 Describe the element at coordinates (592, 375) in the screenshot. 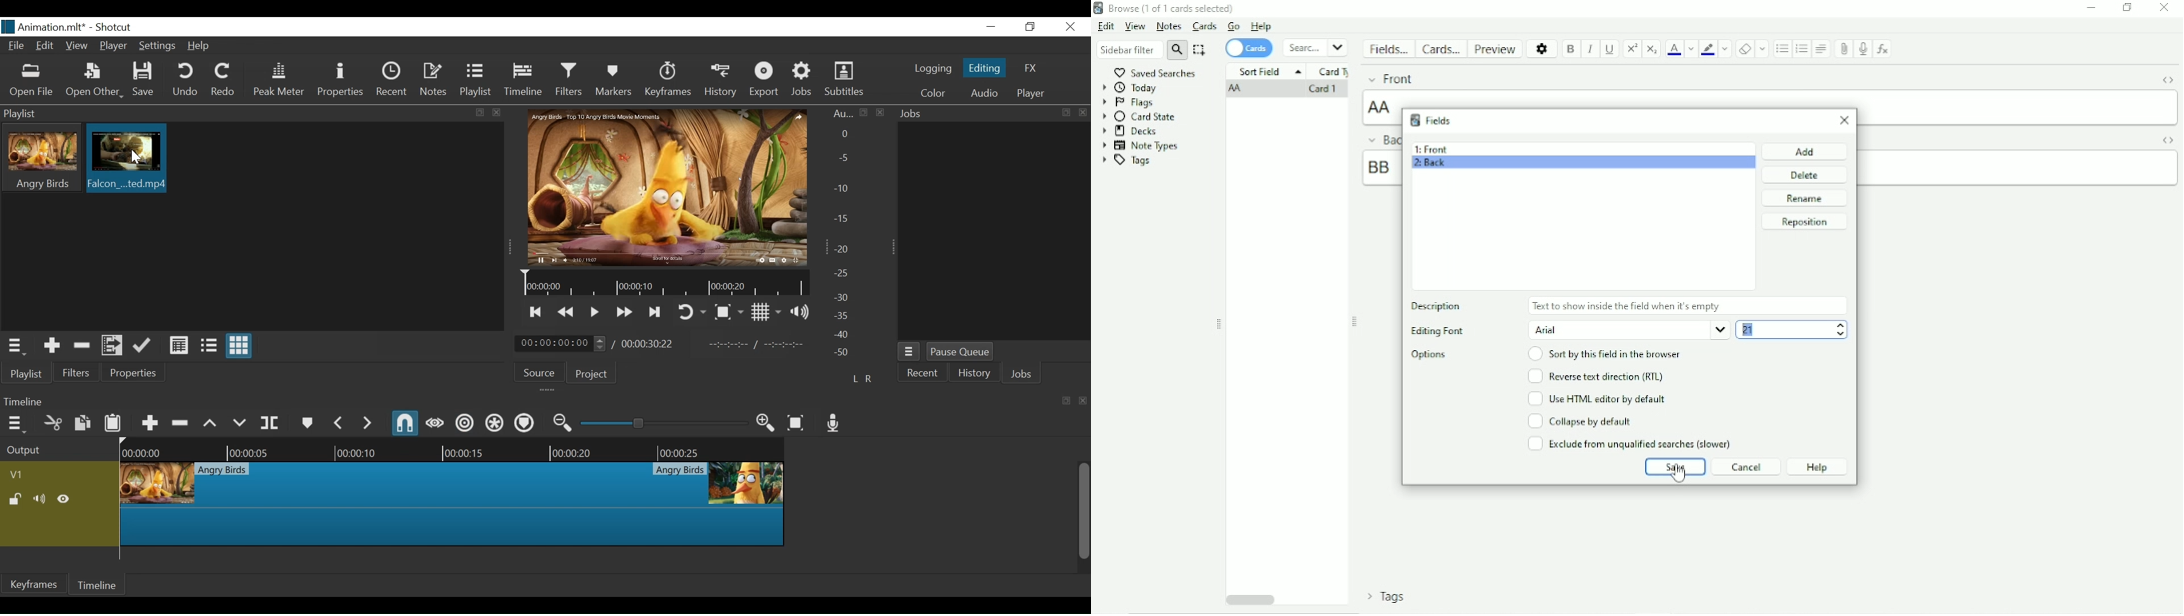

I see `Project` at that location.